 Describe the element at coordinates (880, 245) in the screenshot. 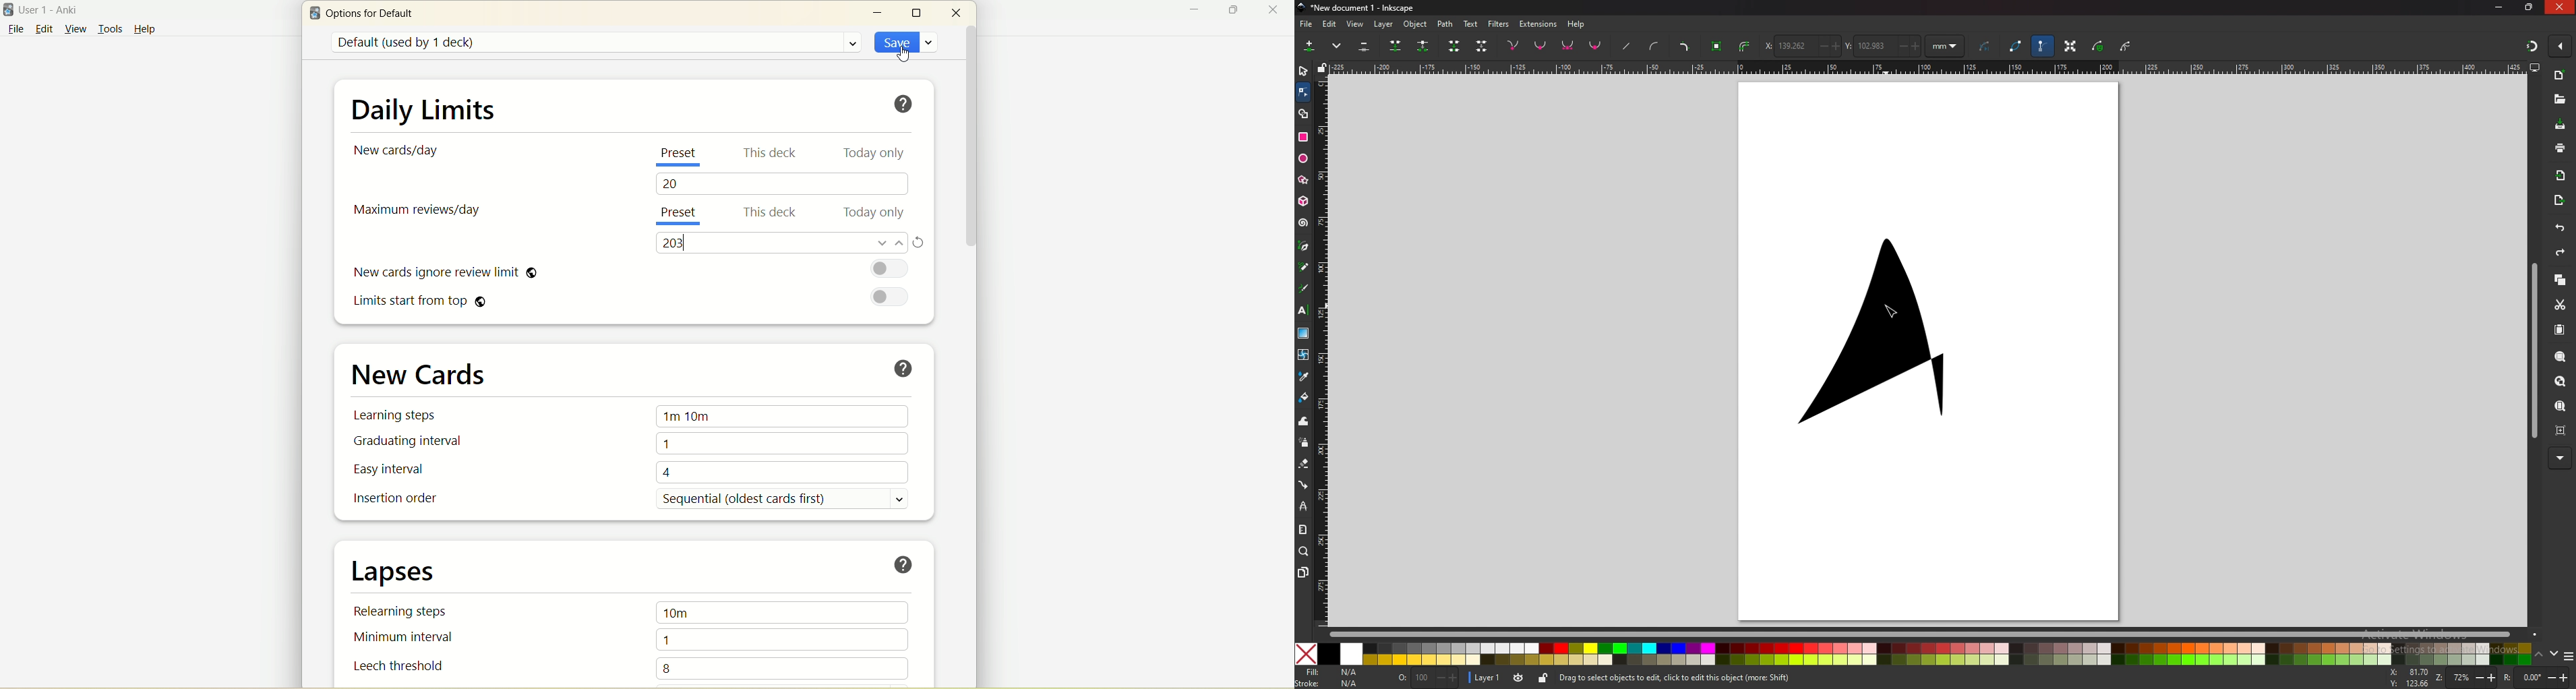

I see `decrease` at that location.